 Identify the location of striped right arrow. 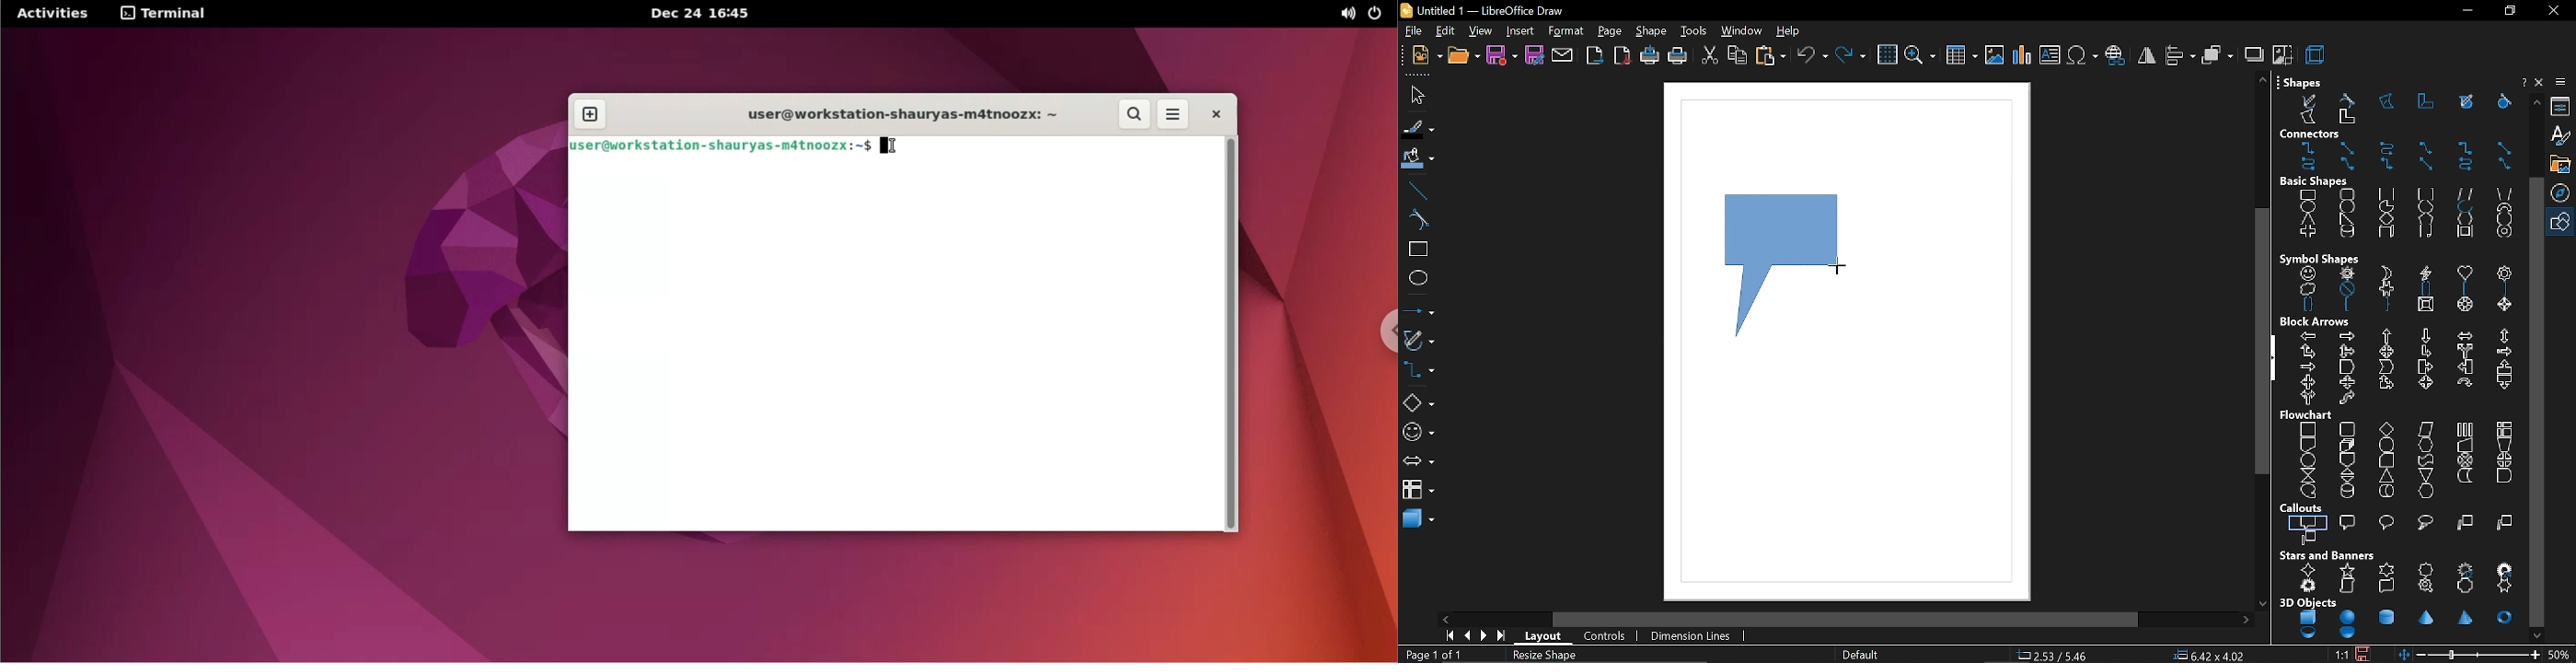
(2504, 352).